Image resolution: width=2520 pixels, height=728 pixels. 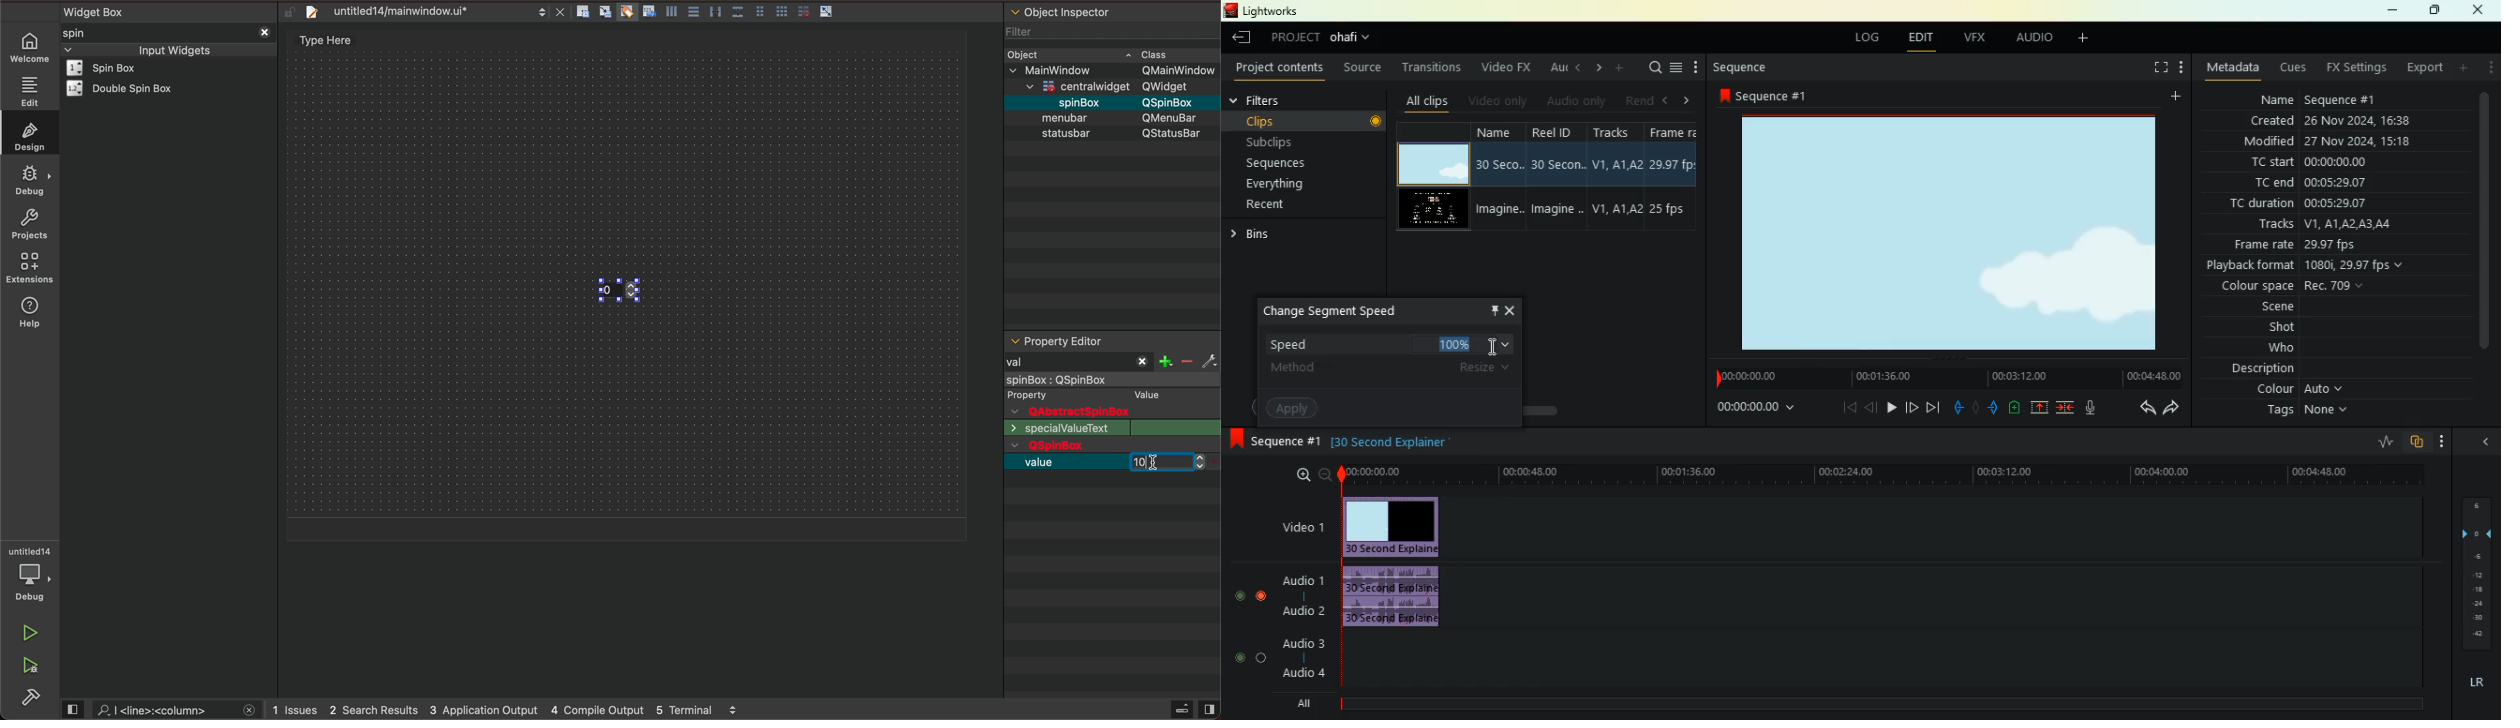 What do you see at coordinates (2256, 309) in the screenshot?
I see `scene` at bounding box center [2256, 309].